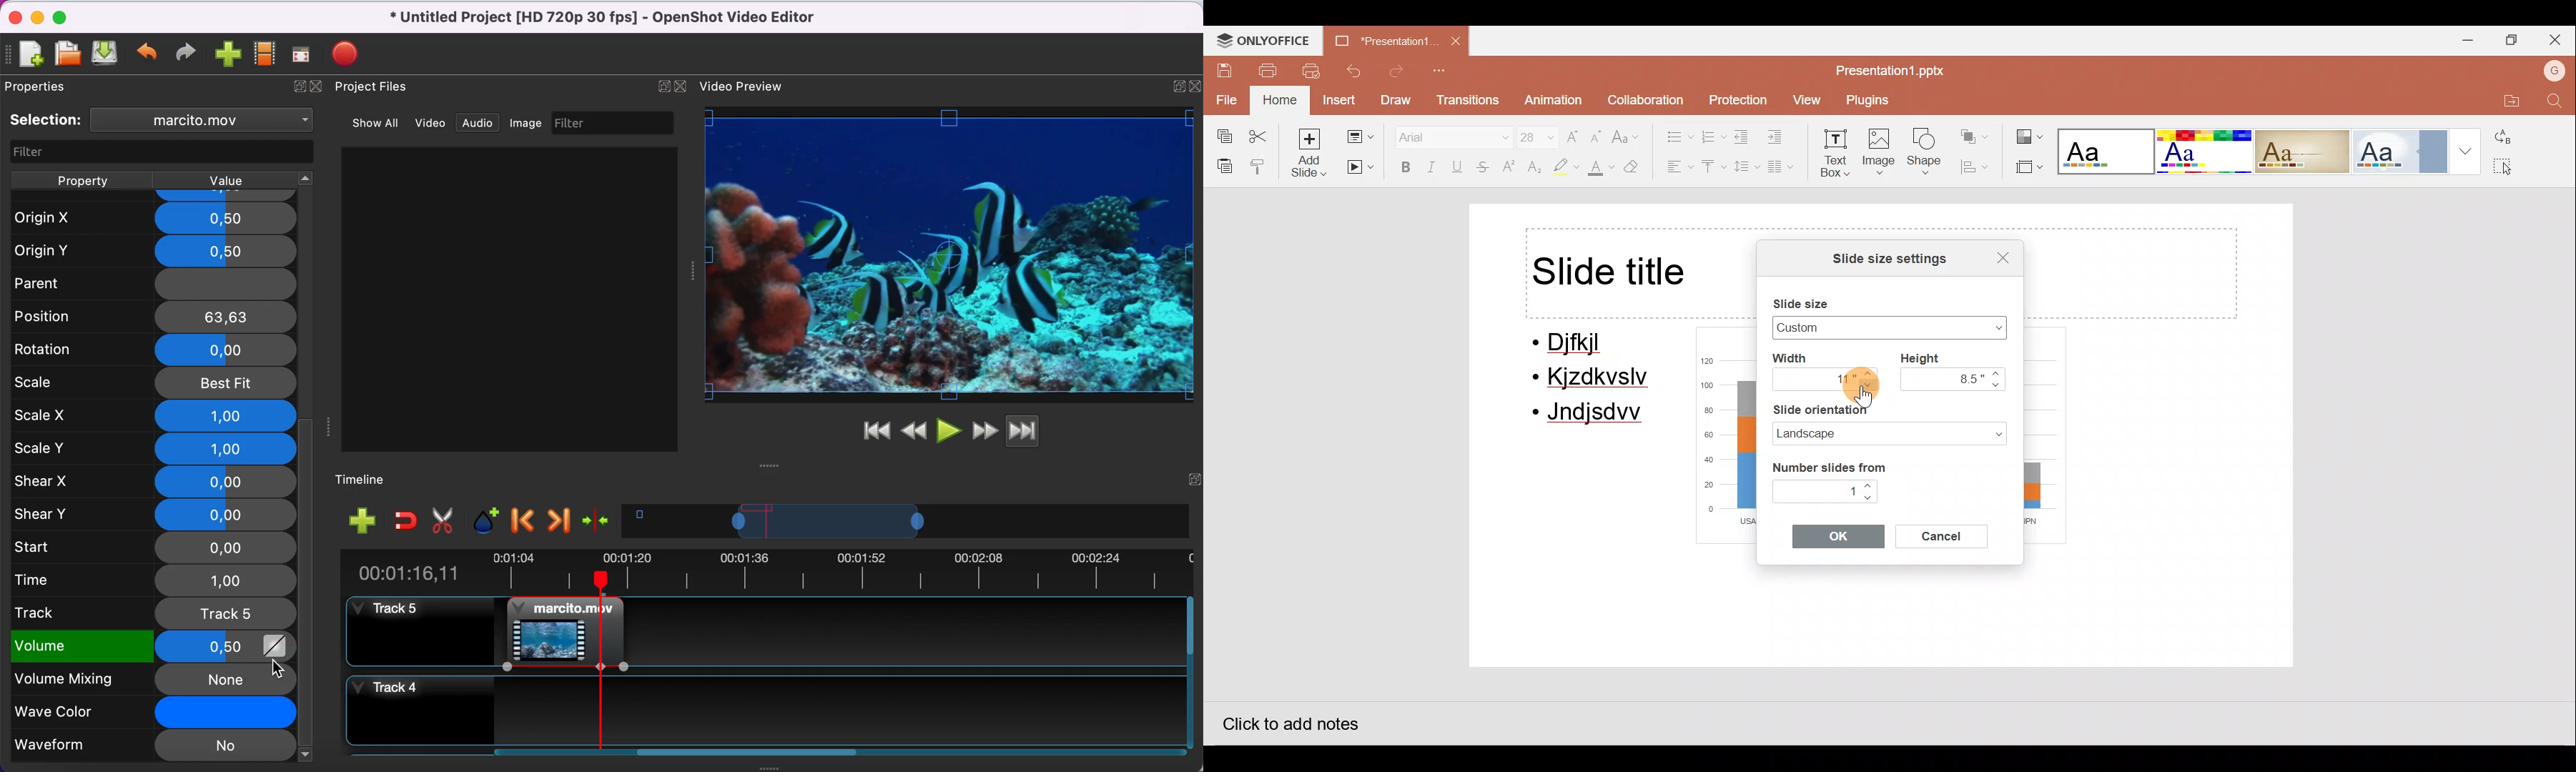  Describe the element at coordinates (1551, 101) in the screenshot. I see `Animation` at that location.